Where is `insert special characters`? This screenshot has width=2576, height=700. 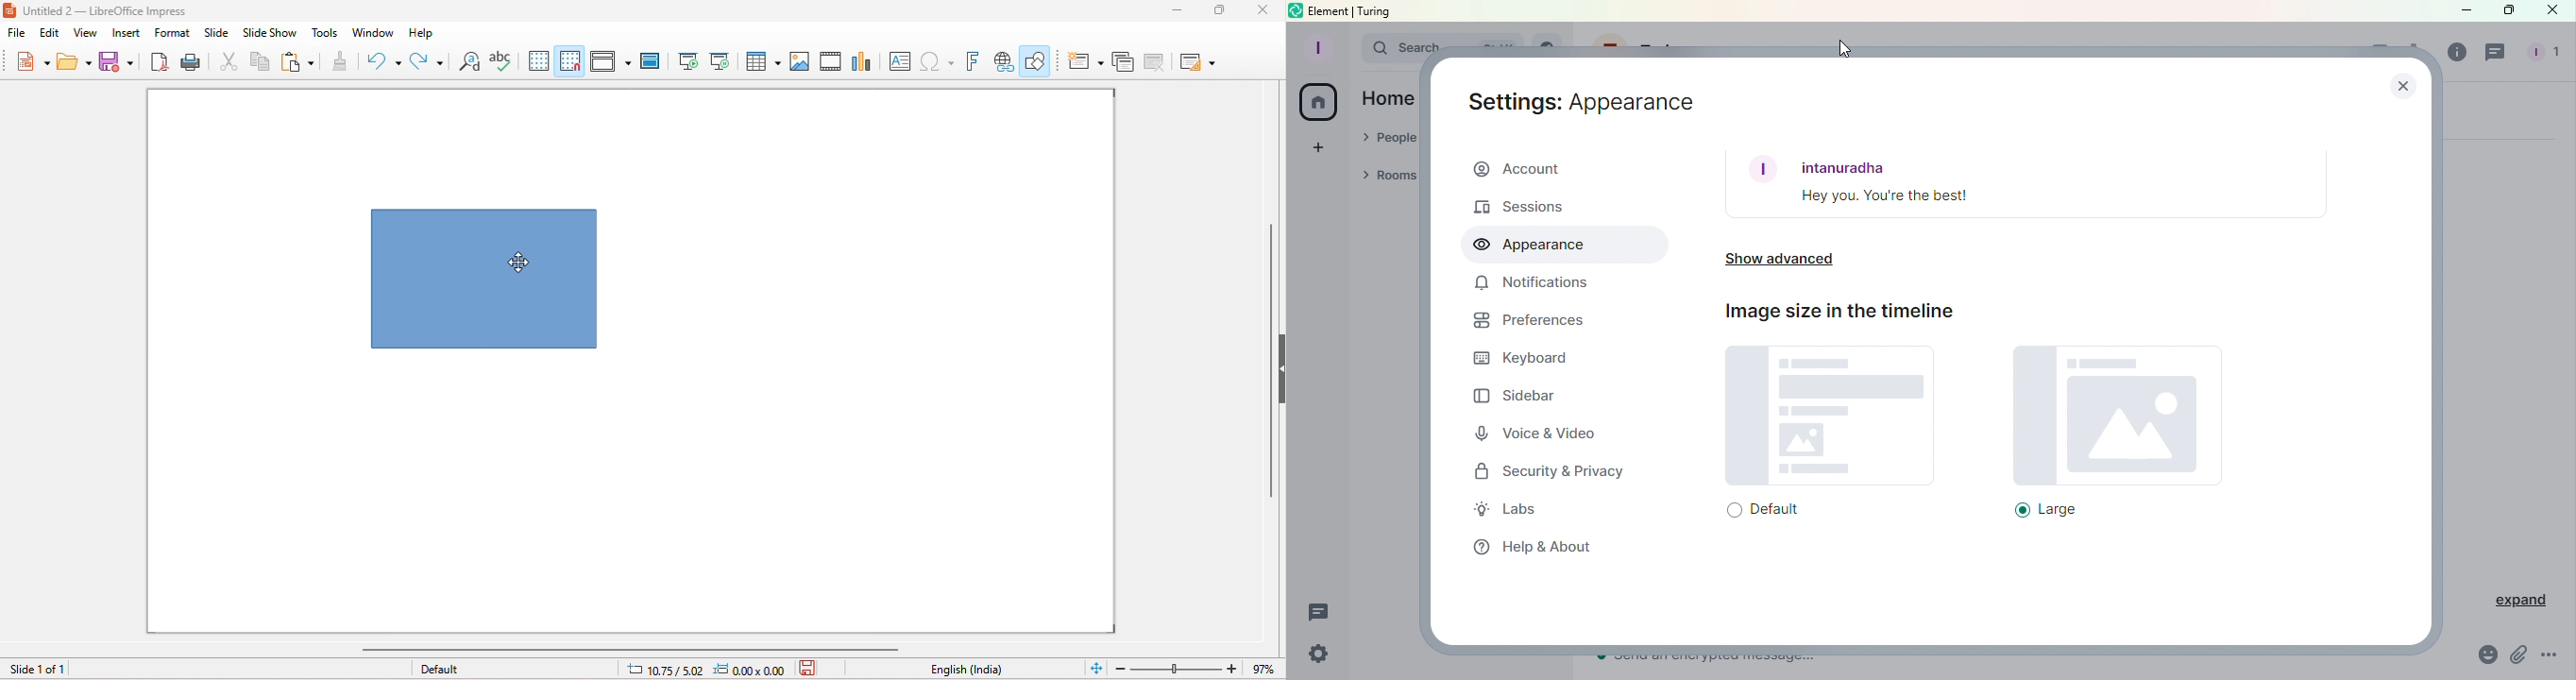
insert special characters is located at coordinates (937, 59).